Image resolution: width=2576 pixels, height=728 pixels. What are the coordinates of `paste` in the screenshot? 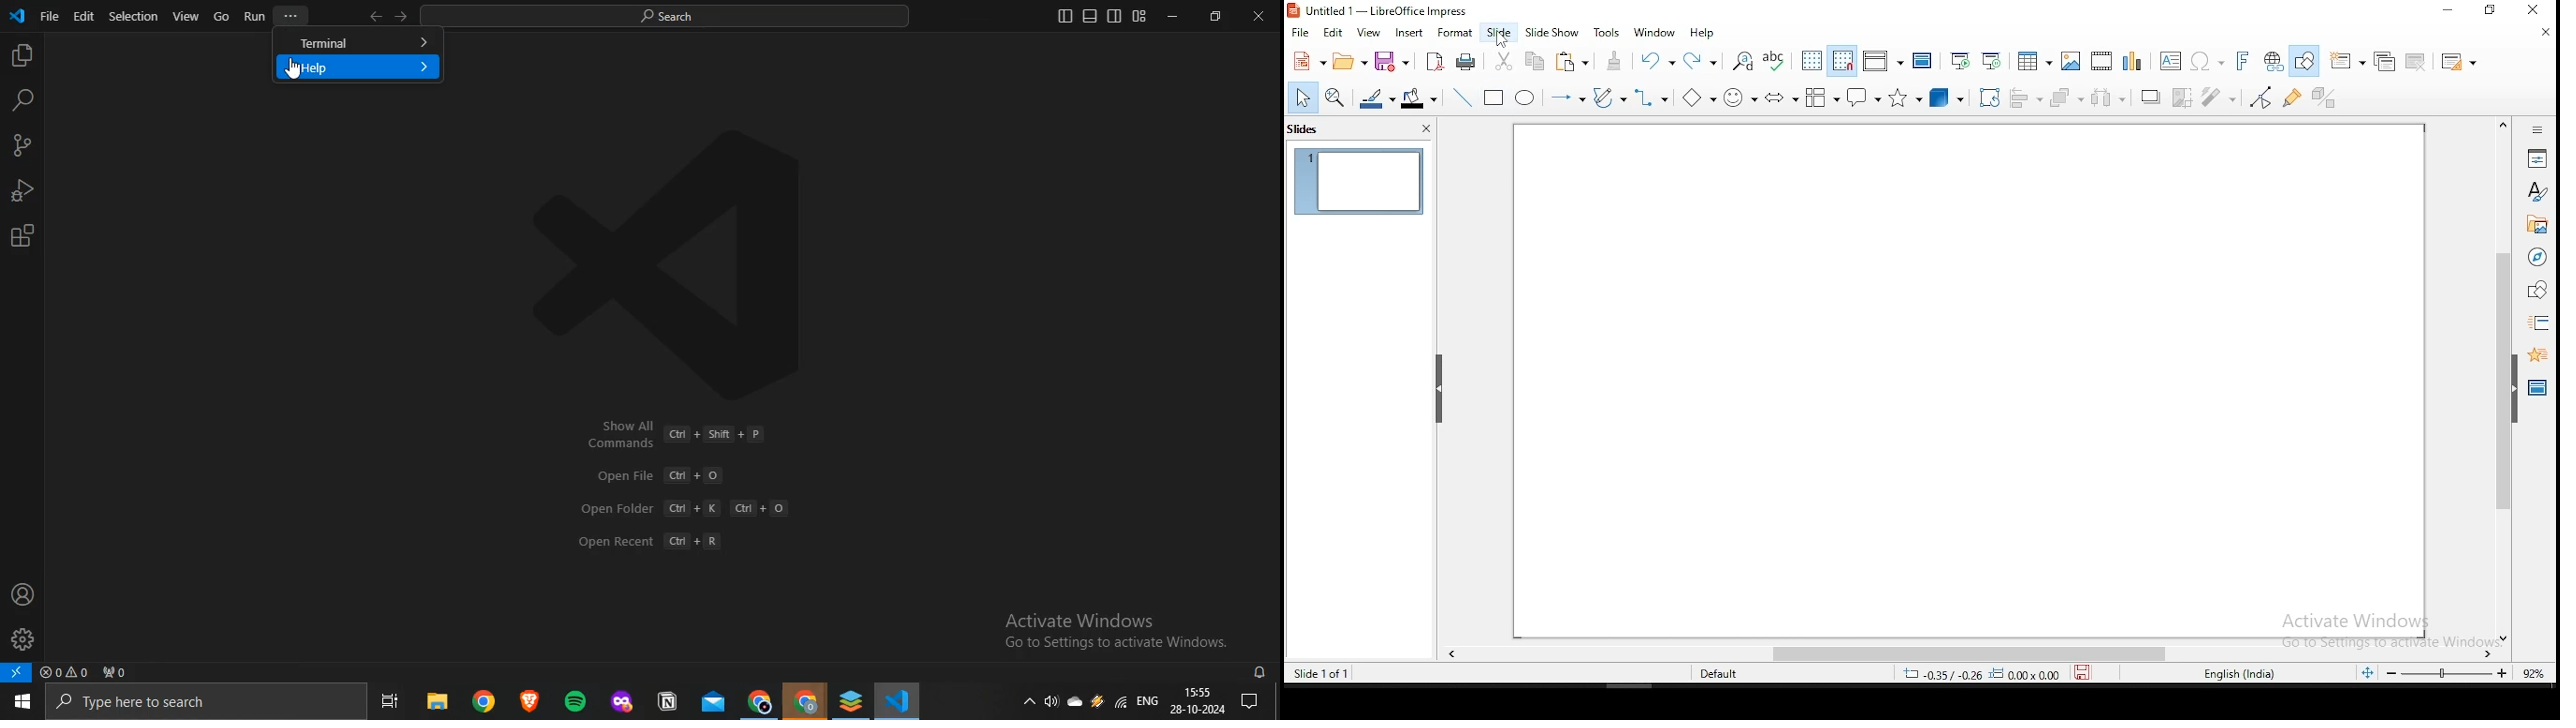 It's located at (1575, 62).